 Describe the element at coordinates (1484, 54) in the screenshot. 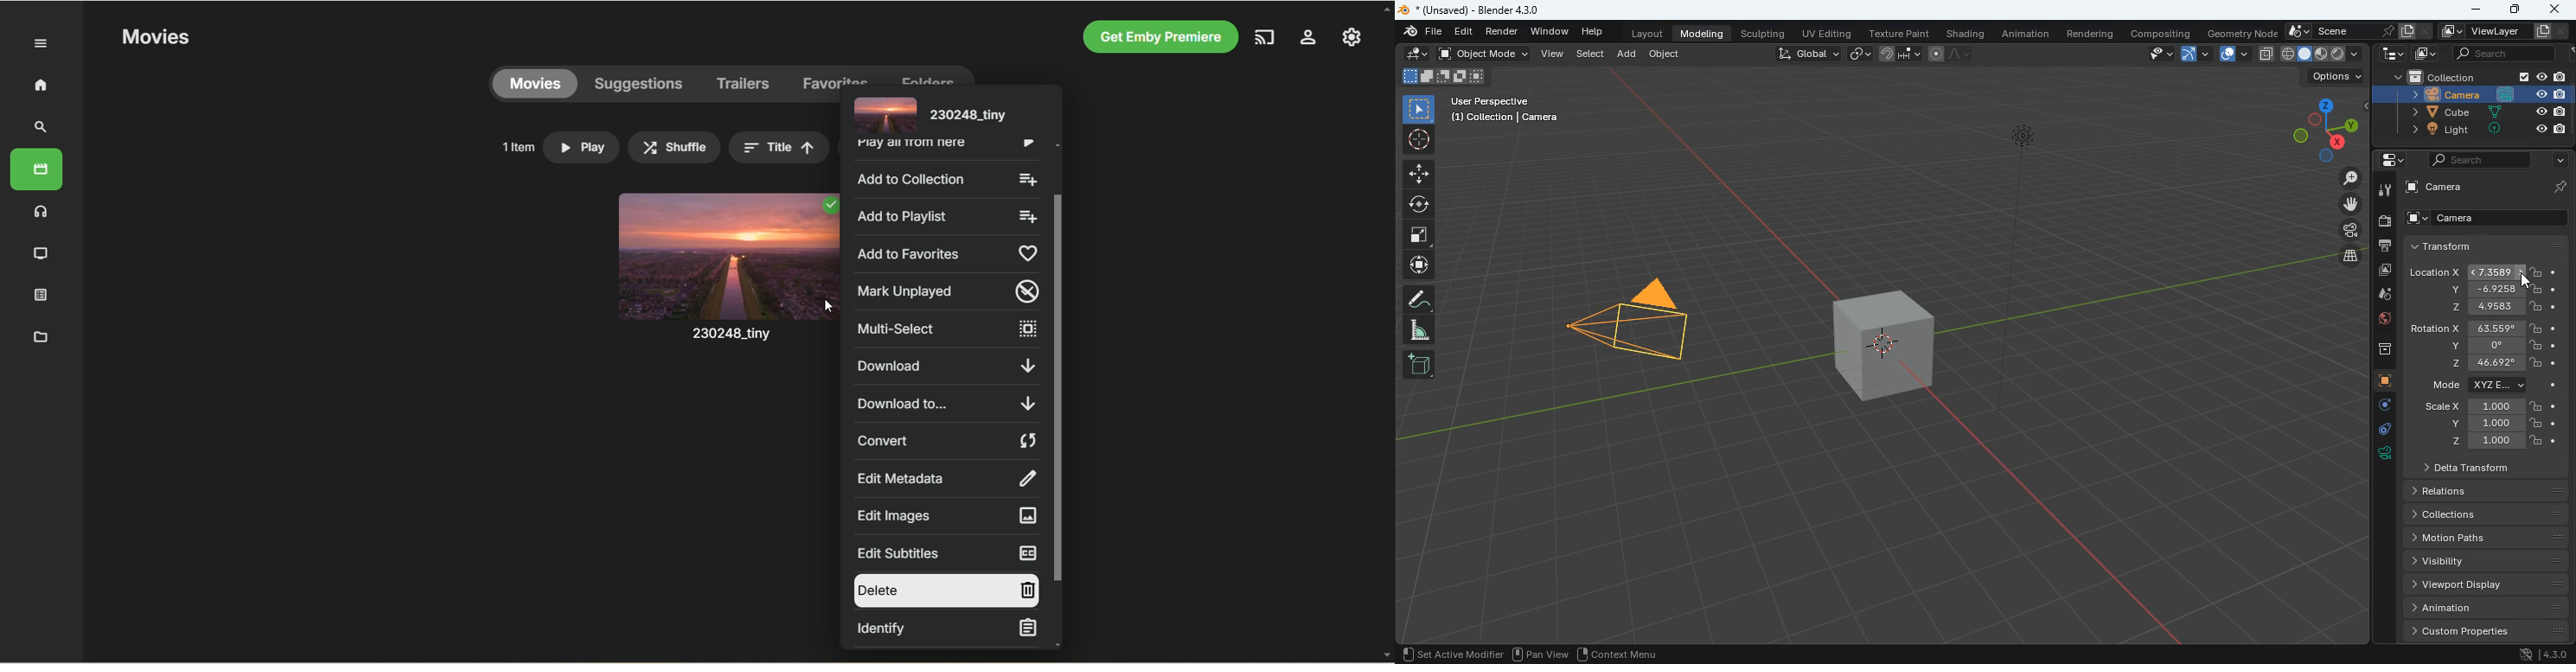

I see `object mode` at that location.